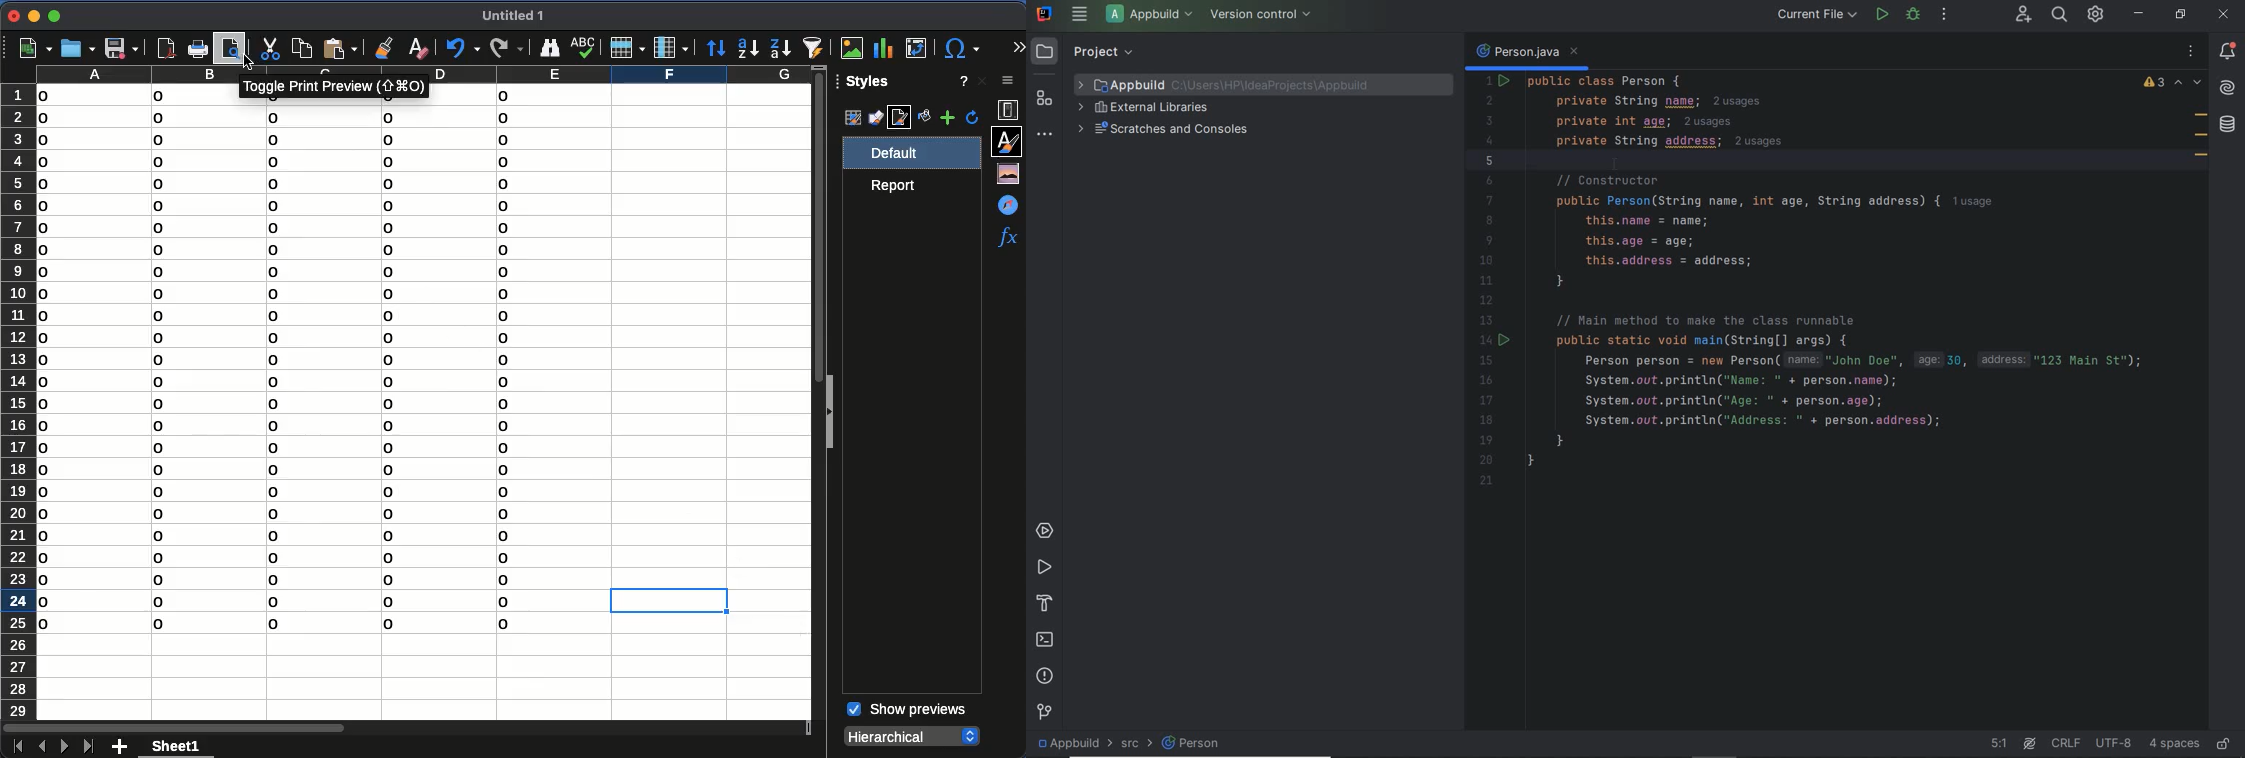  I want to click on untitled, so click(517, 17).